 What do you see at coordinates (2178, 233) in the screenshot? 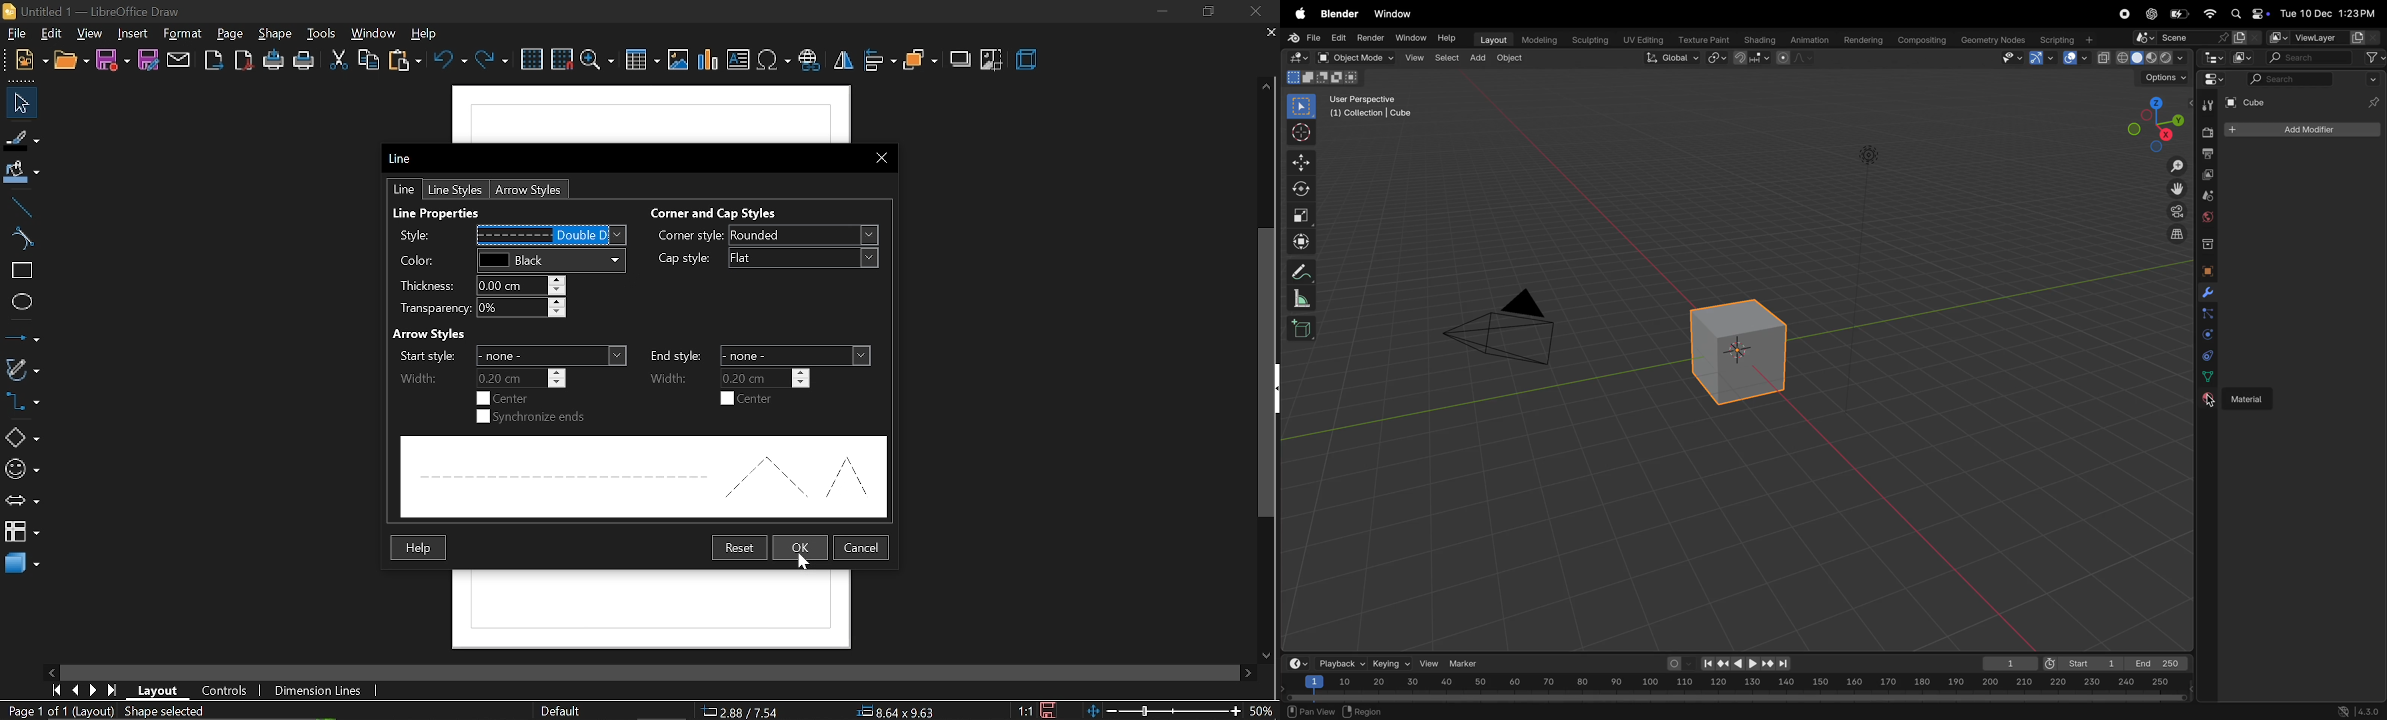
I see `orthographic view` at bounding box center [2178, 233].